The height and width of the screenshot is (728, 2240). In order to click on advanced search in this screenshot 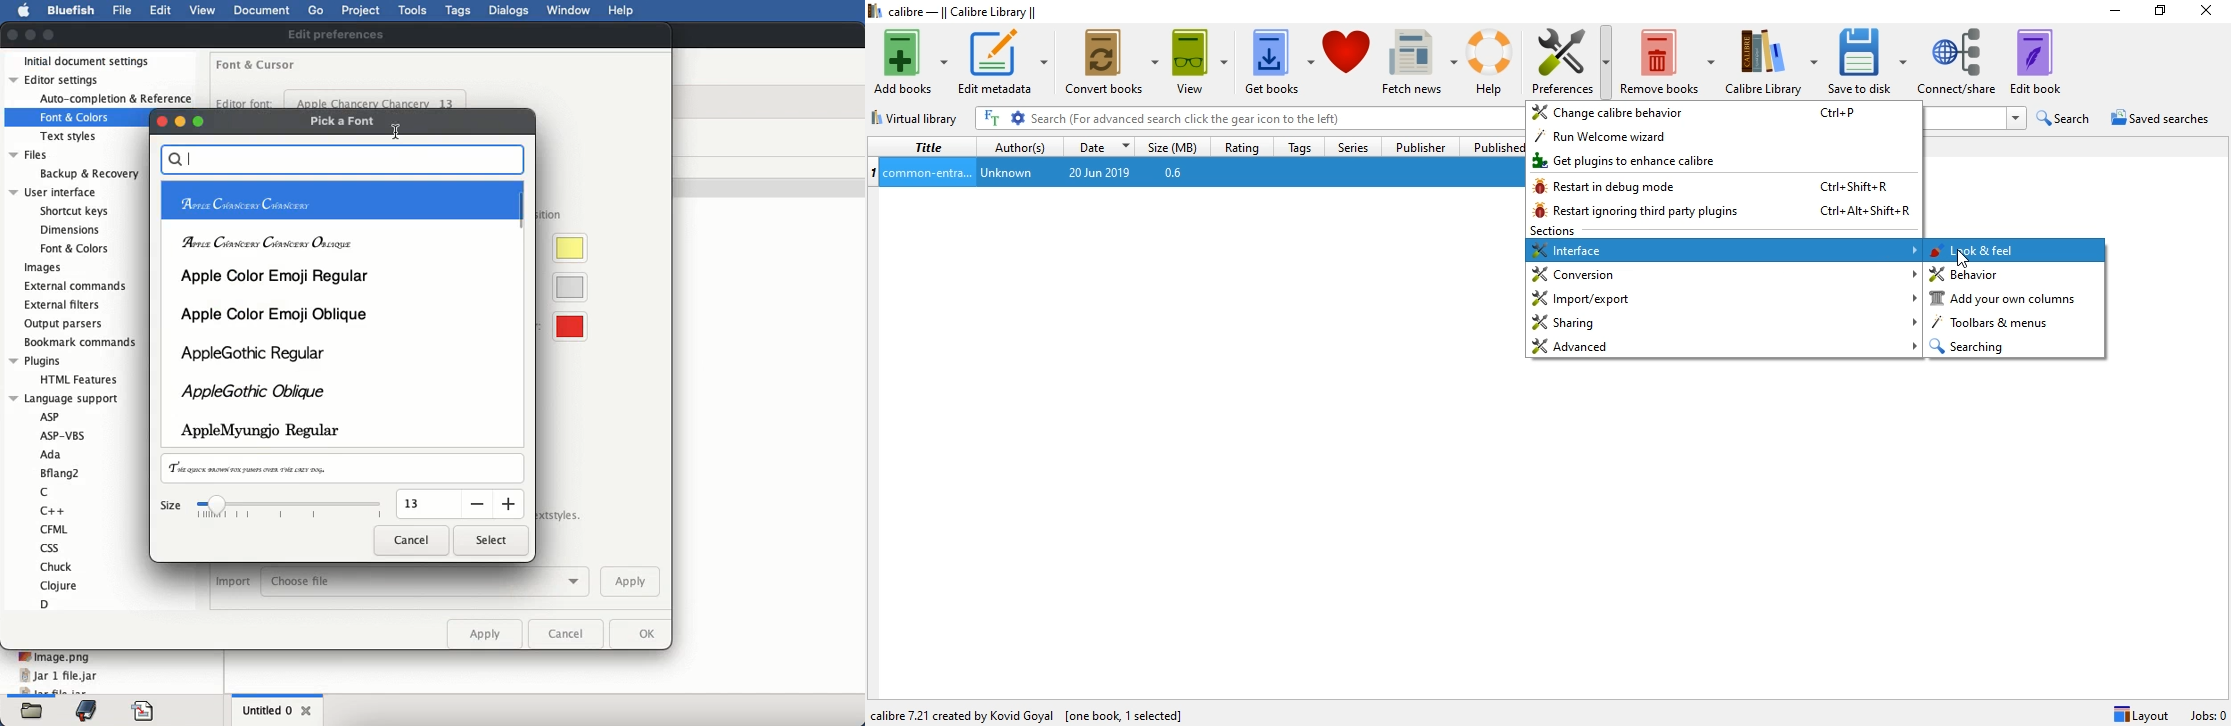, I will do `click(1019, 118)`.